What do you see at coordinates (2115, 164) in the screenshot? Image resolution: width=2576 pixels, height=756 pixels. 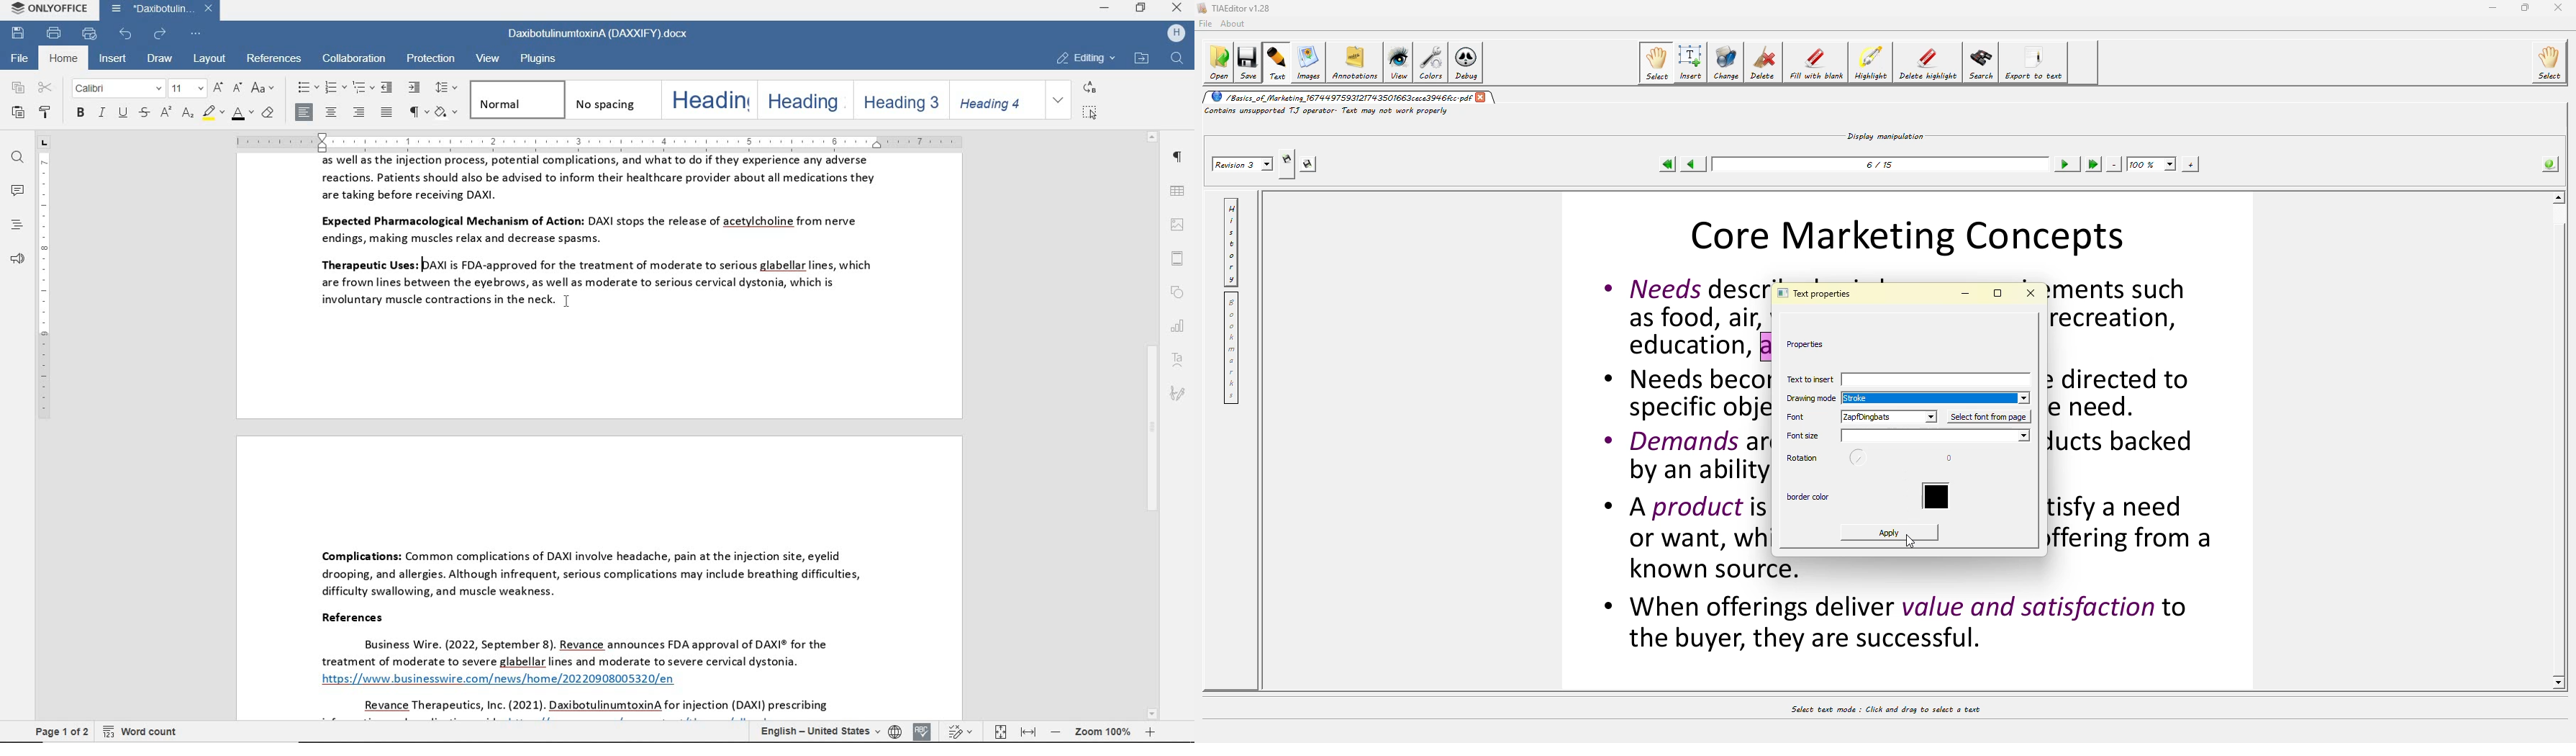 I see `zoom out` at bounding box center [2115, 164].